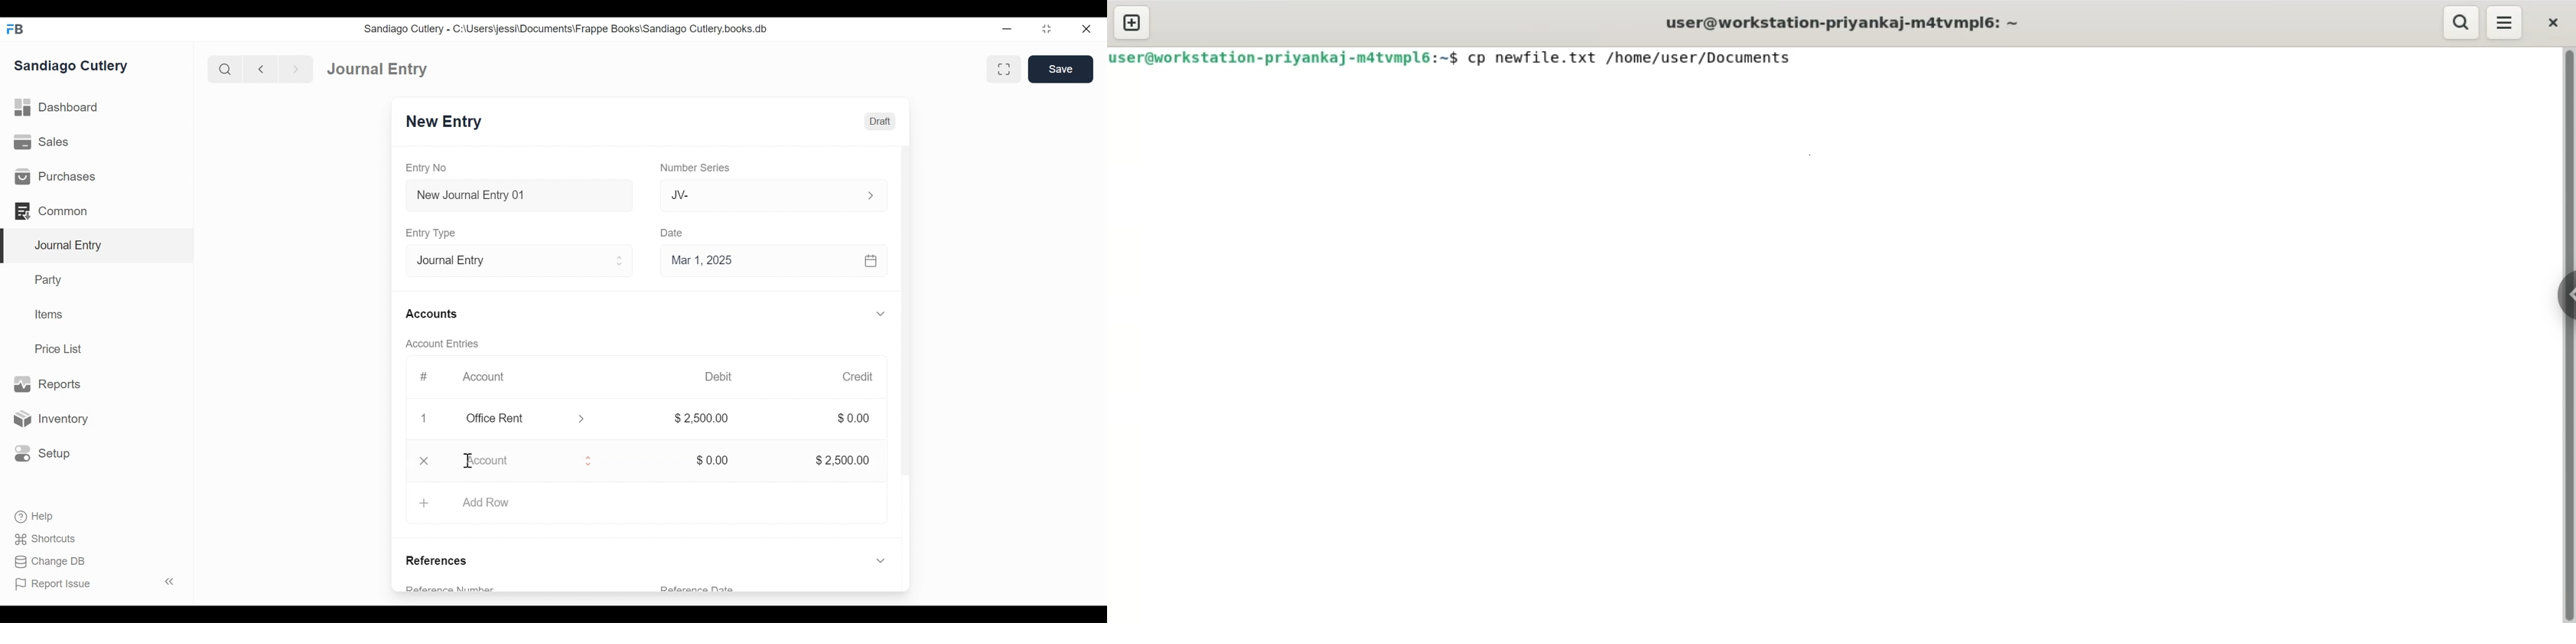 This screenshot has height=644, width=2576. Describe the element at coordinates (672, 232) in the screenshot. I see `Date` at that location.